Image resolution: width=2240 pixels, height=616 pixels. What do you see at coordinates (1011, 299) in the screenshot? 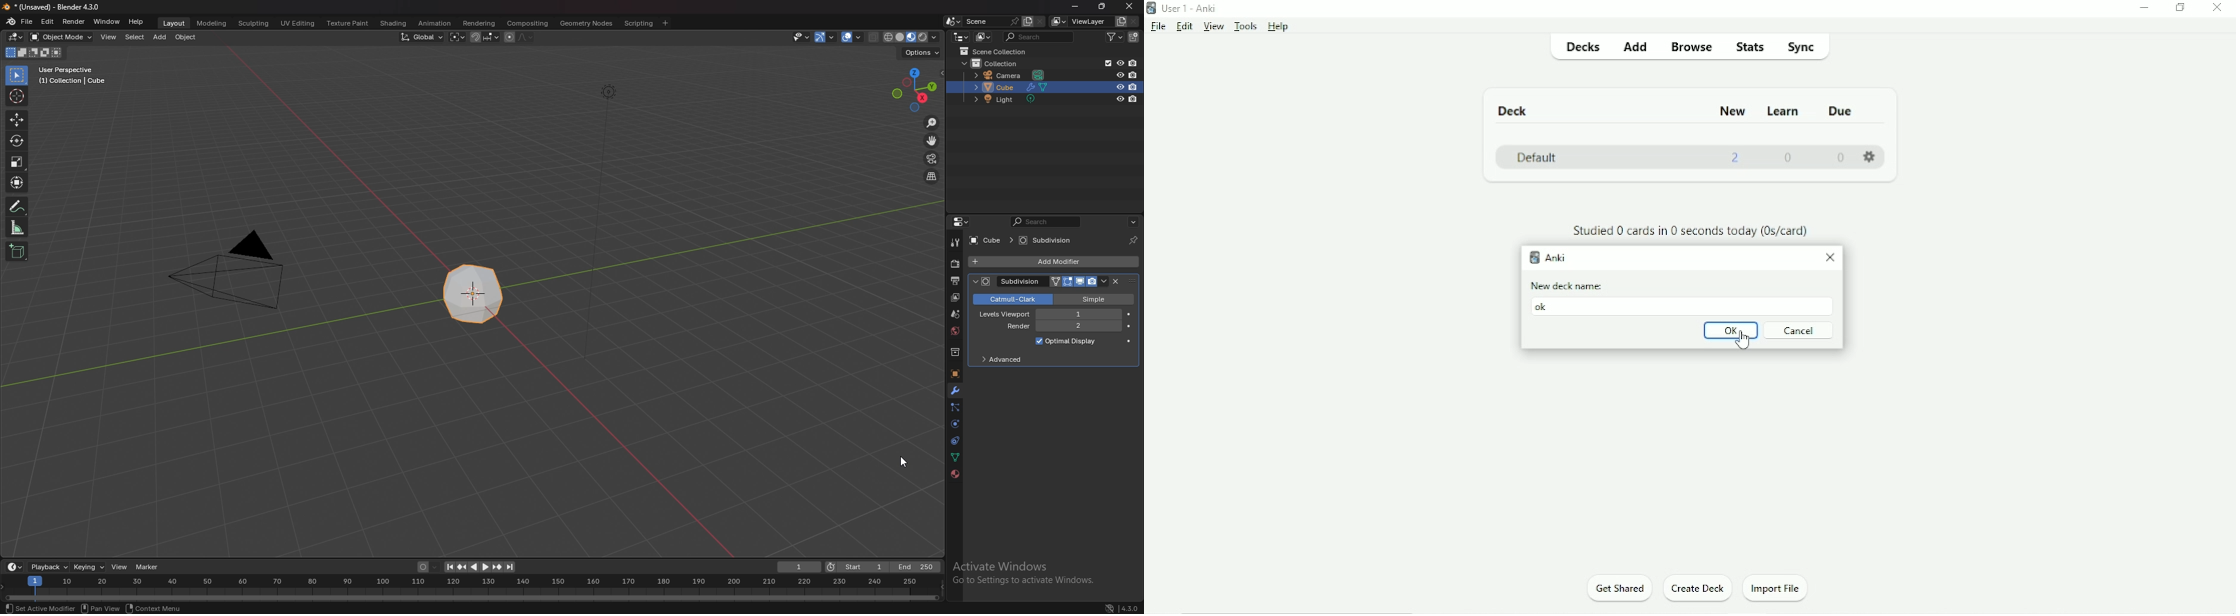
I see `catmull clark` at bounding box center [1011, 299].